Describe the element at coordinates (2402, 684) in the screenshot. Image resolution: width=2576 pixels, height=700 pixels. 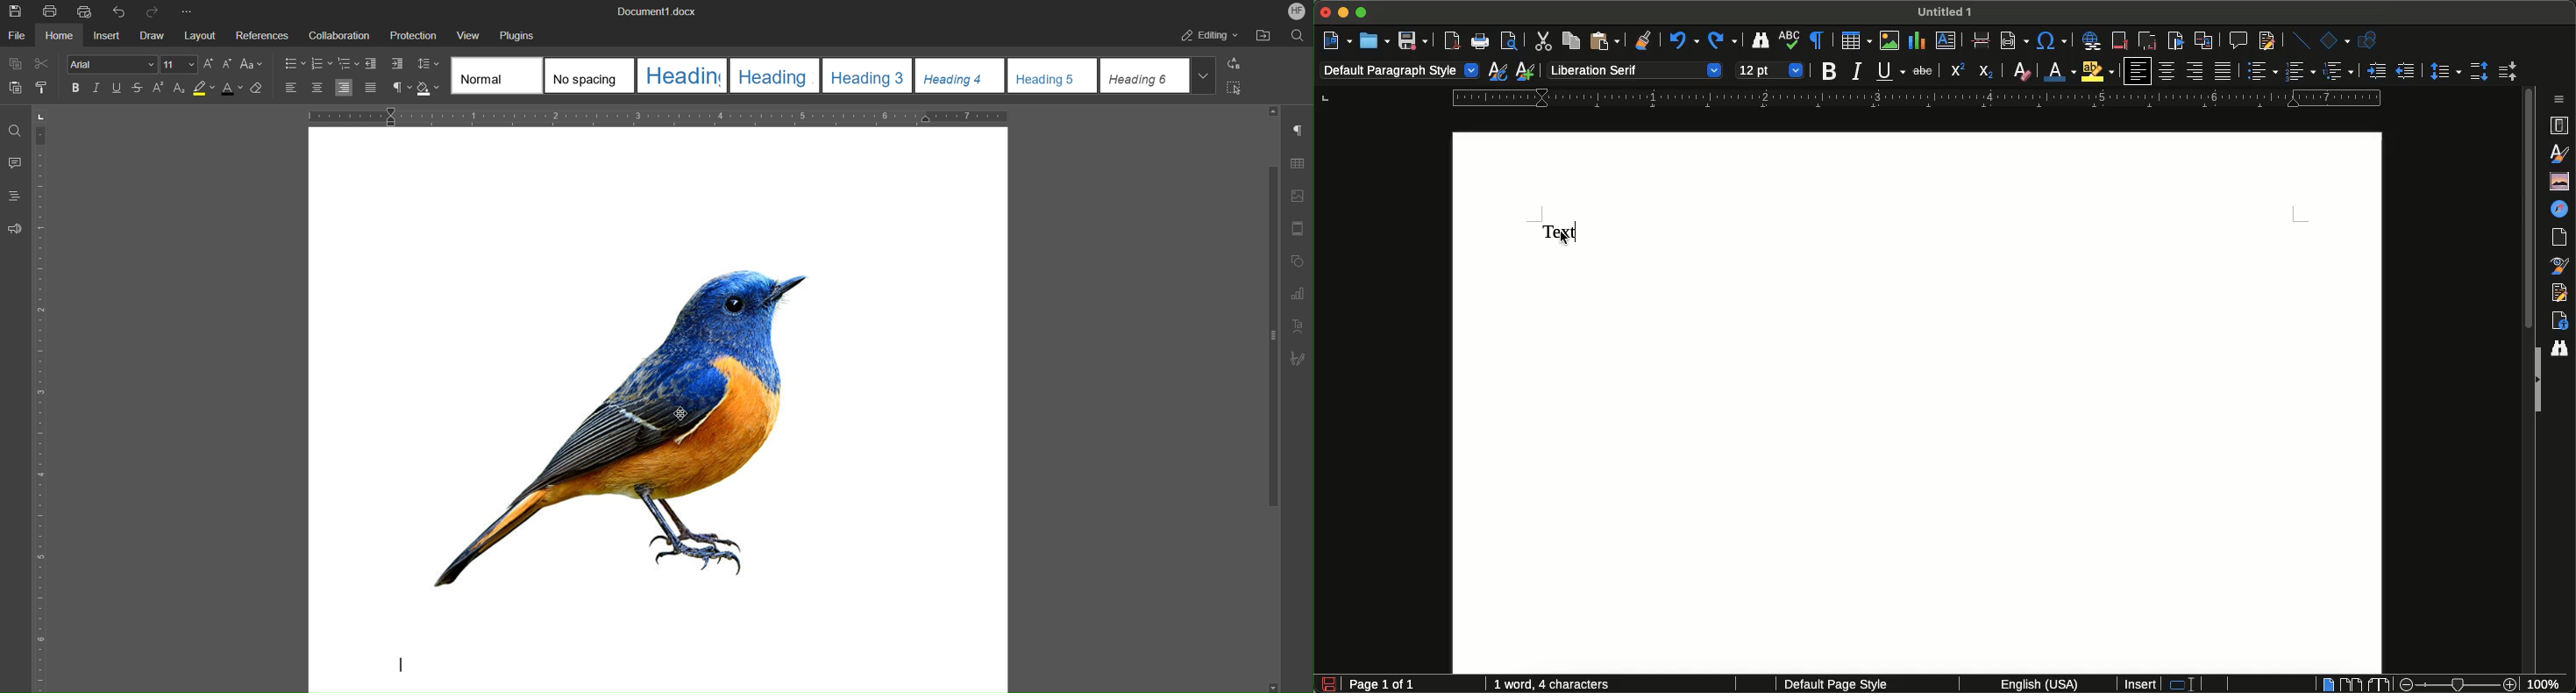
I see `Zoom out` at that location.